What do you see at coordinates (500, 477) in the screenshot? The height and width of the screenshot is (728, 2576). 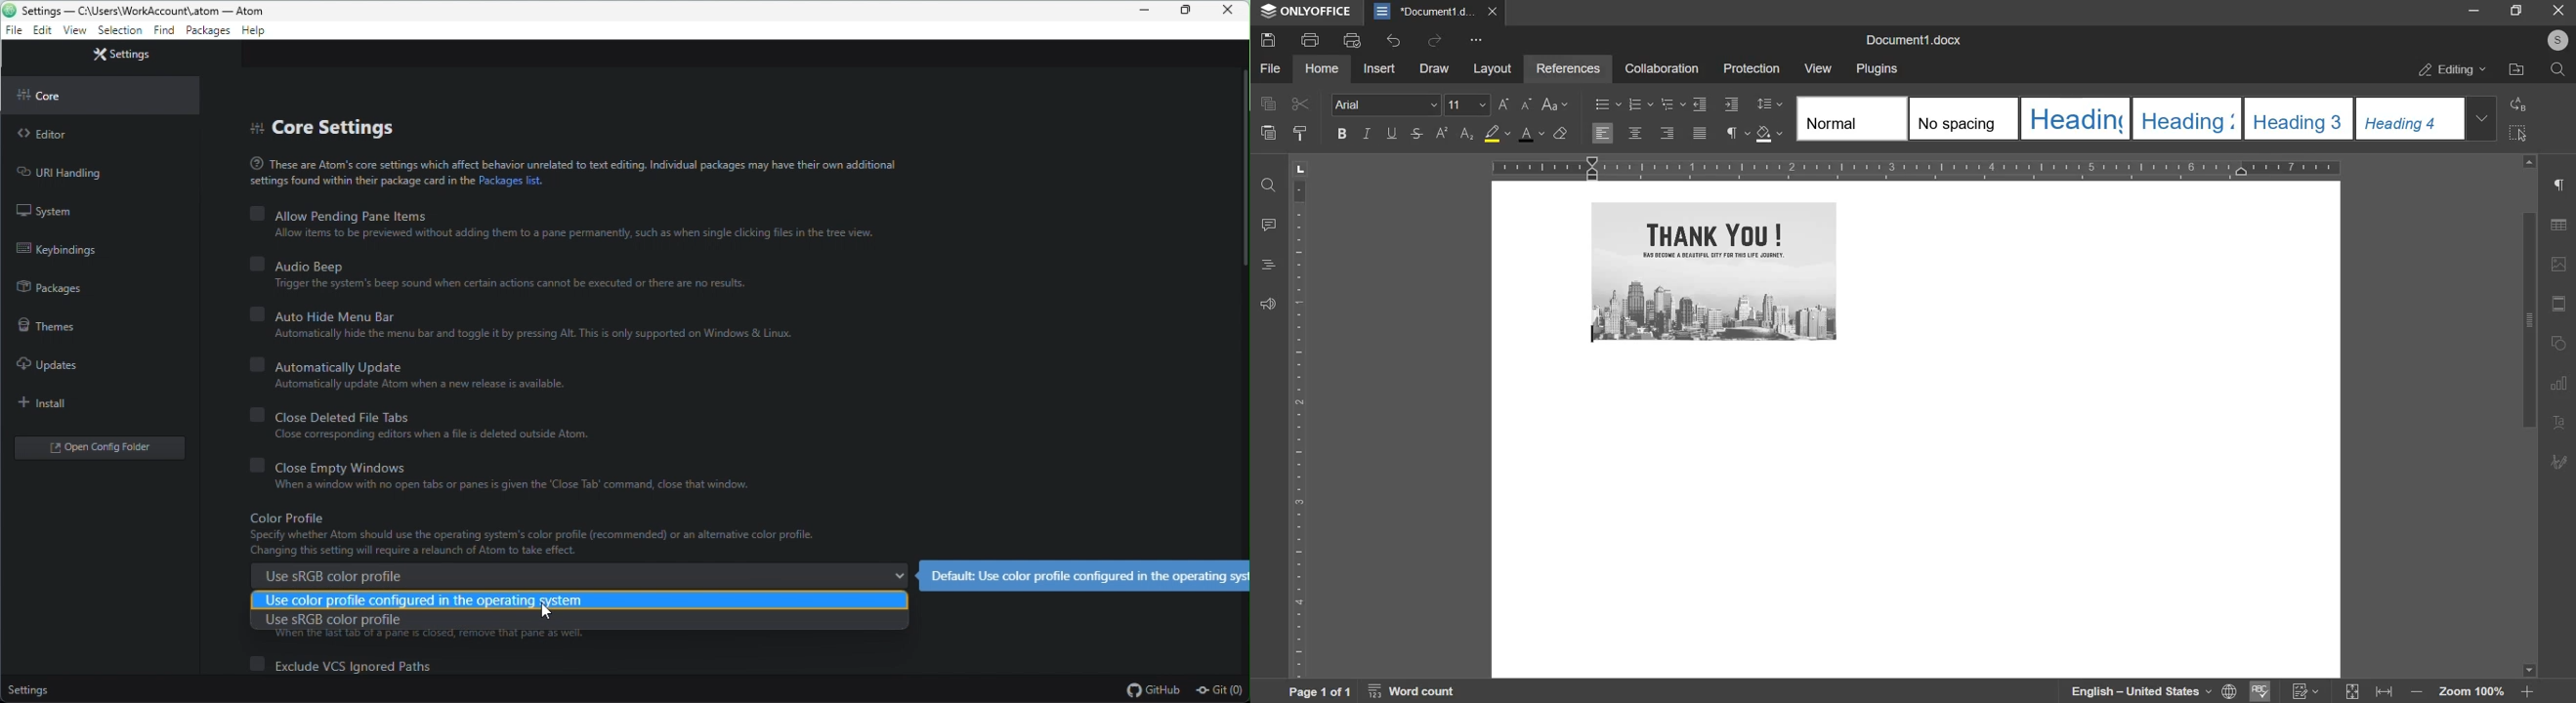 I see `Close empty Windows` at bounding box center [500, 477].